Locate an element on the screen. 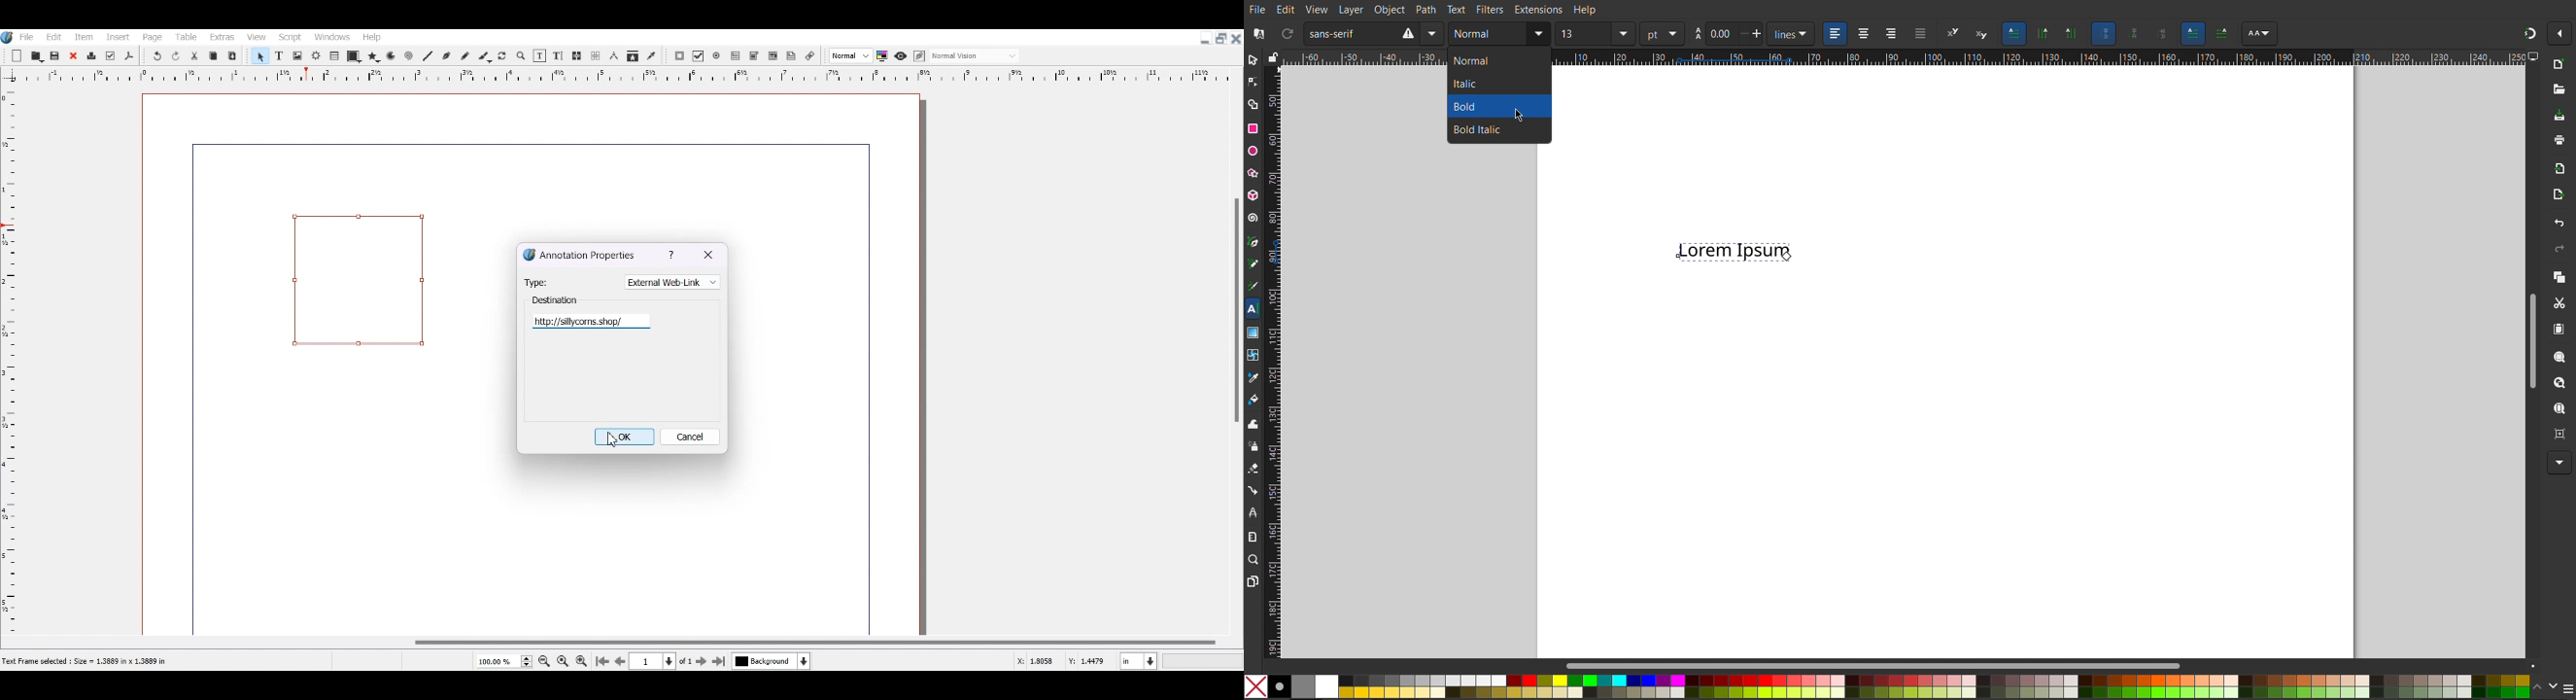  Preflight verifier is located at coordinates (110, 56).